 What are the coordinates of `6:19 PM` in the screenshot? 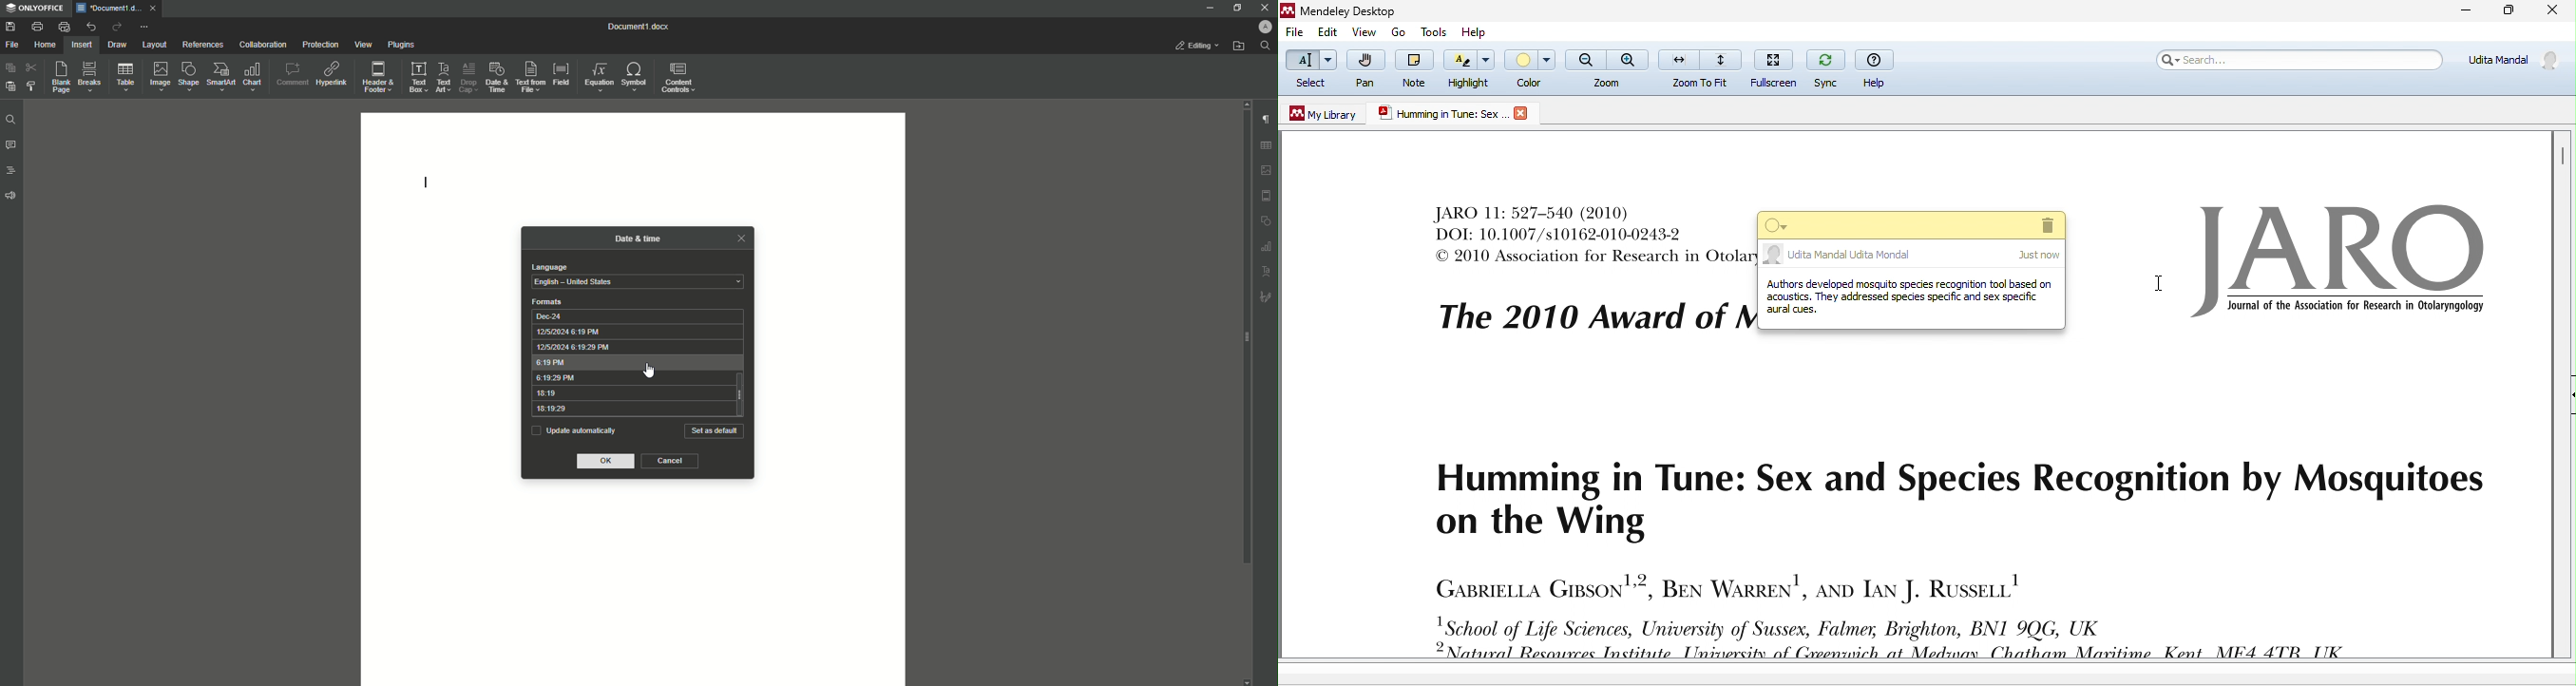 It's located at (632, 363).